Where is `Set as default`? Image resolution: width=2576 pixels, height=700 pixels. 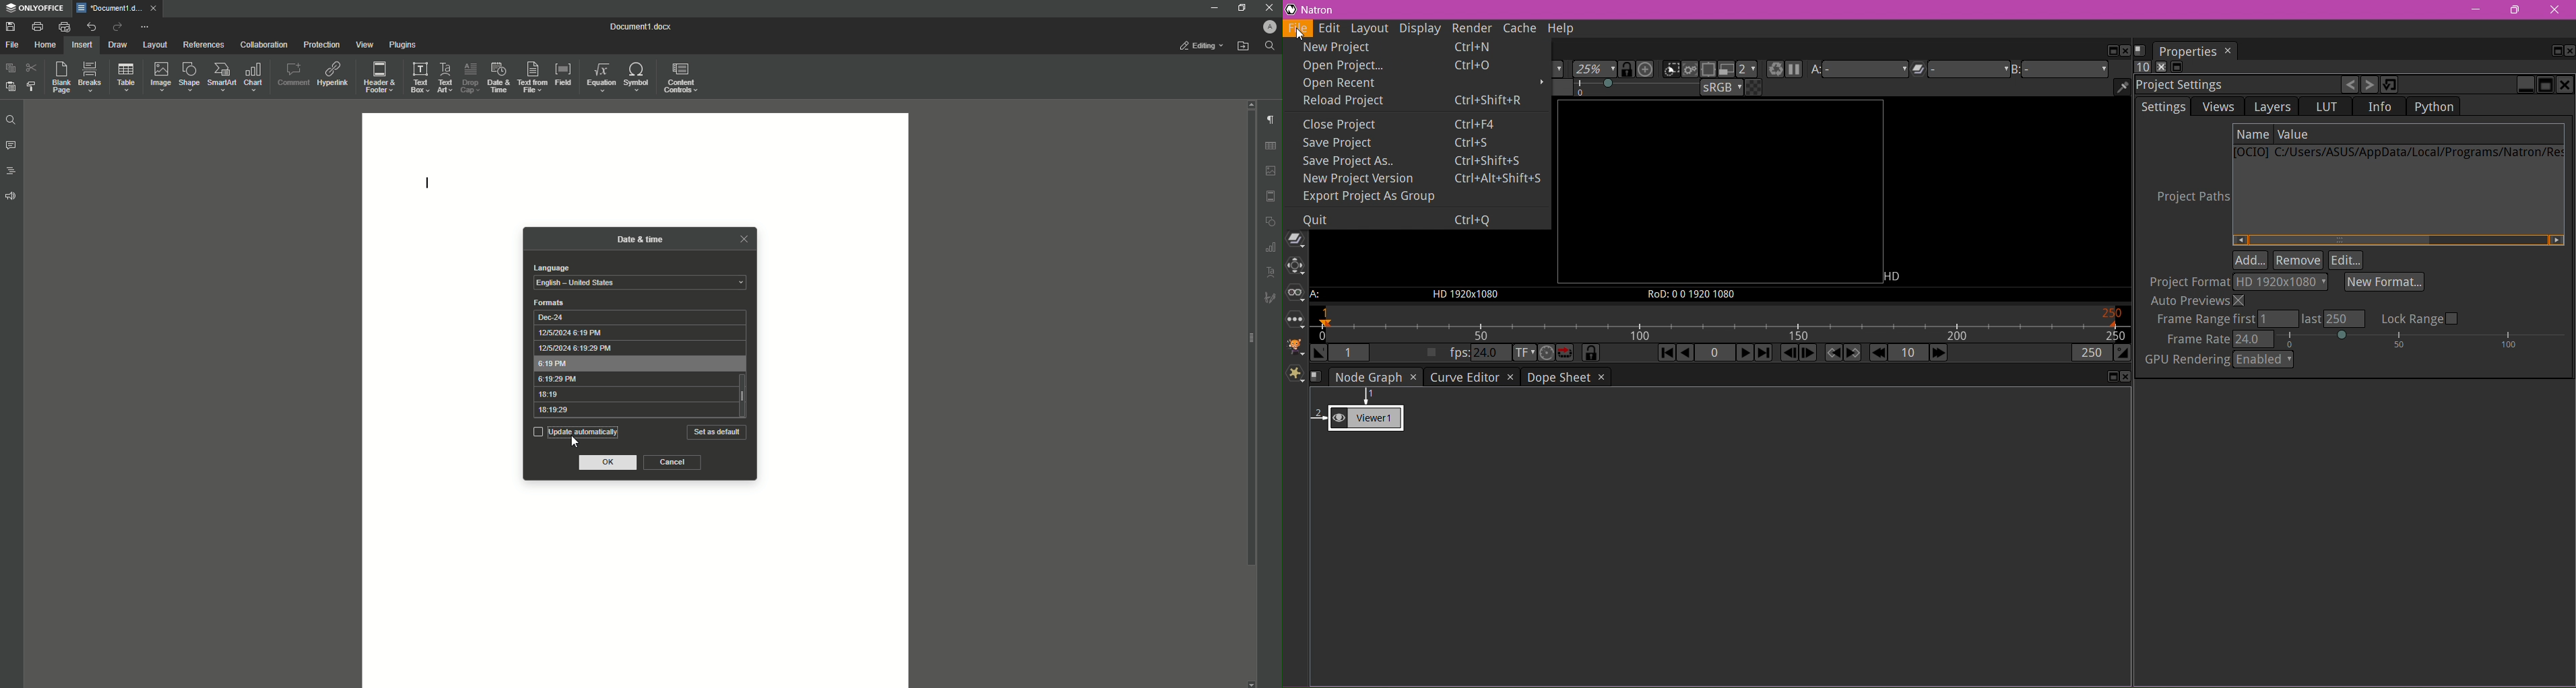
Set as default is located at coordinates (717, 432).